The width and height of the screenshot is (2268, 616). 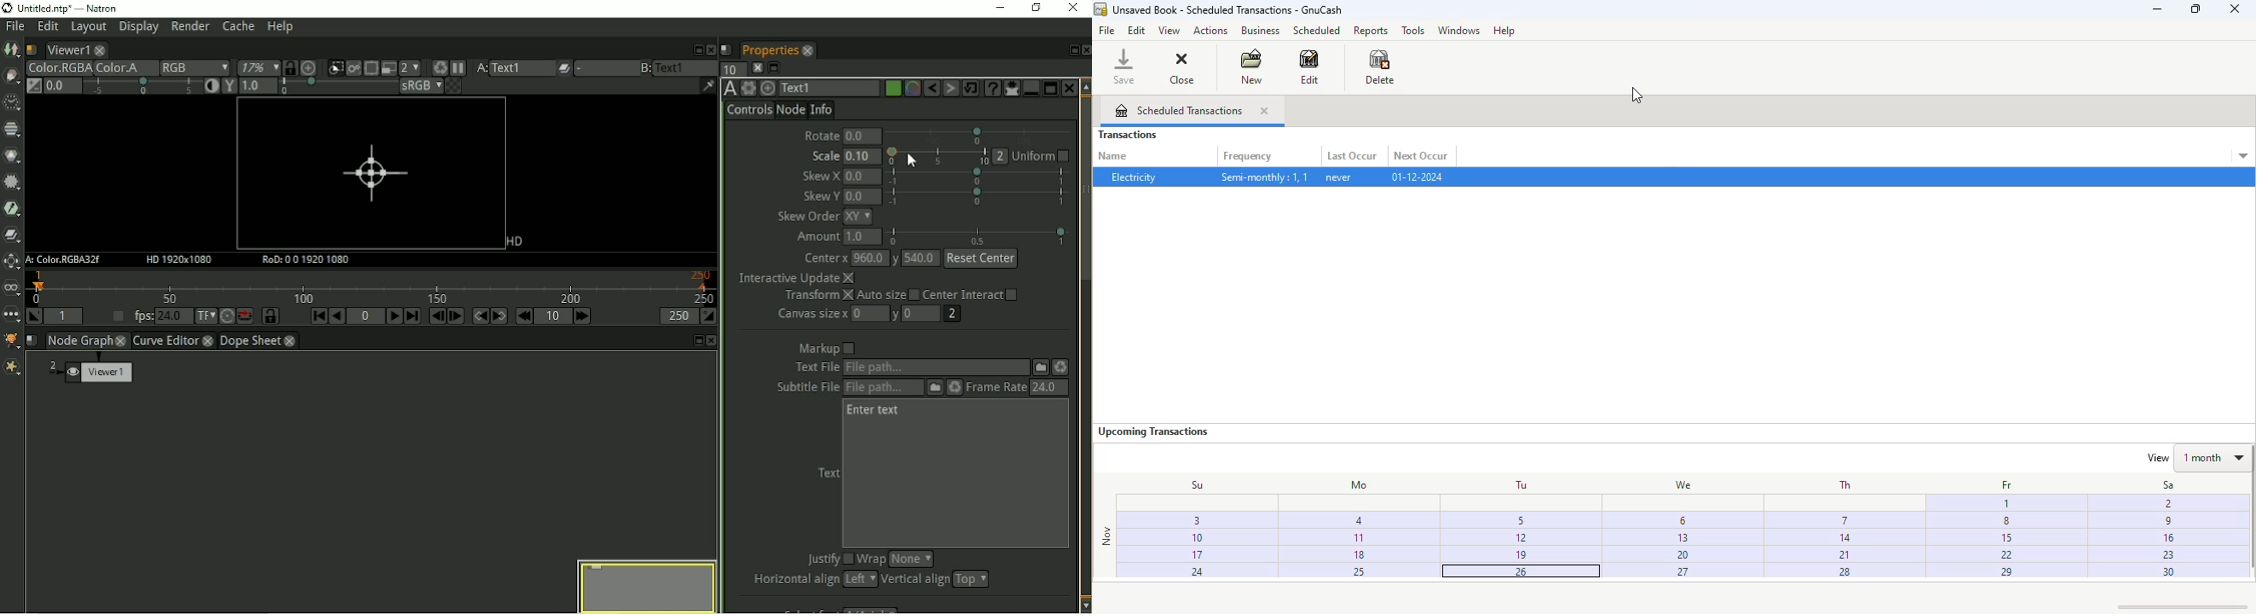 I want to click on 23, so click(x=2166, y=554).